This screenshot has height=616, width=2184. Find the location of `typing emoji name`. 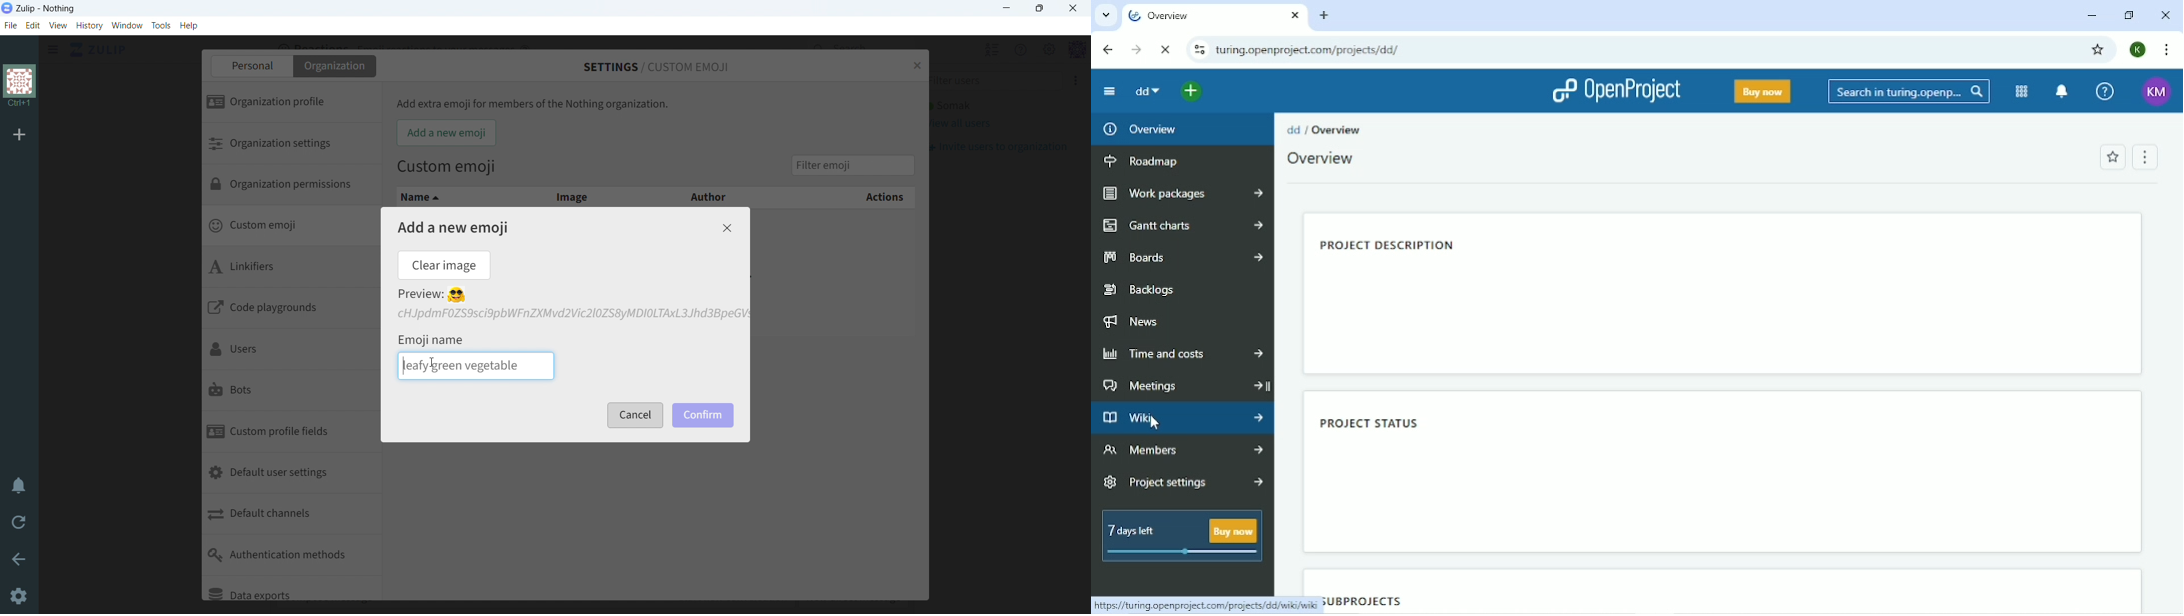

typing emoji name is located at coordinates (475, 366).